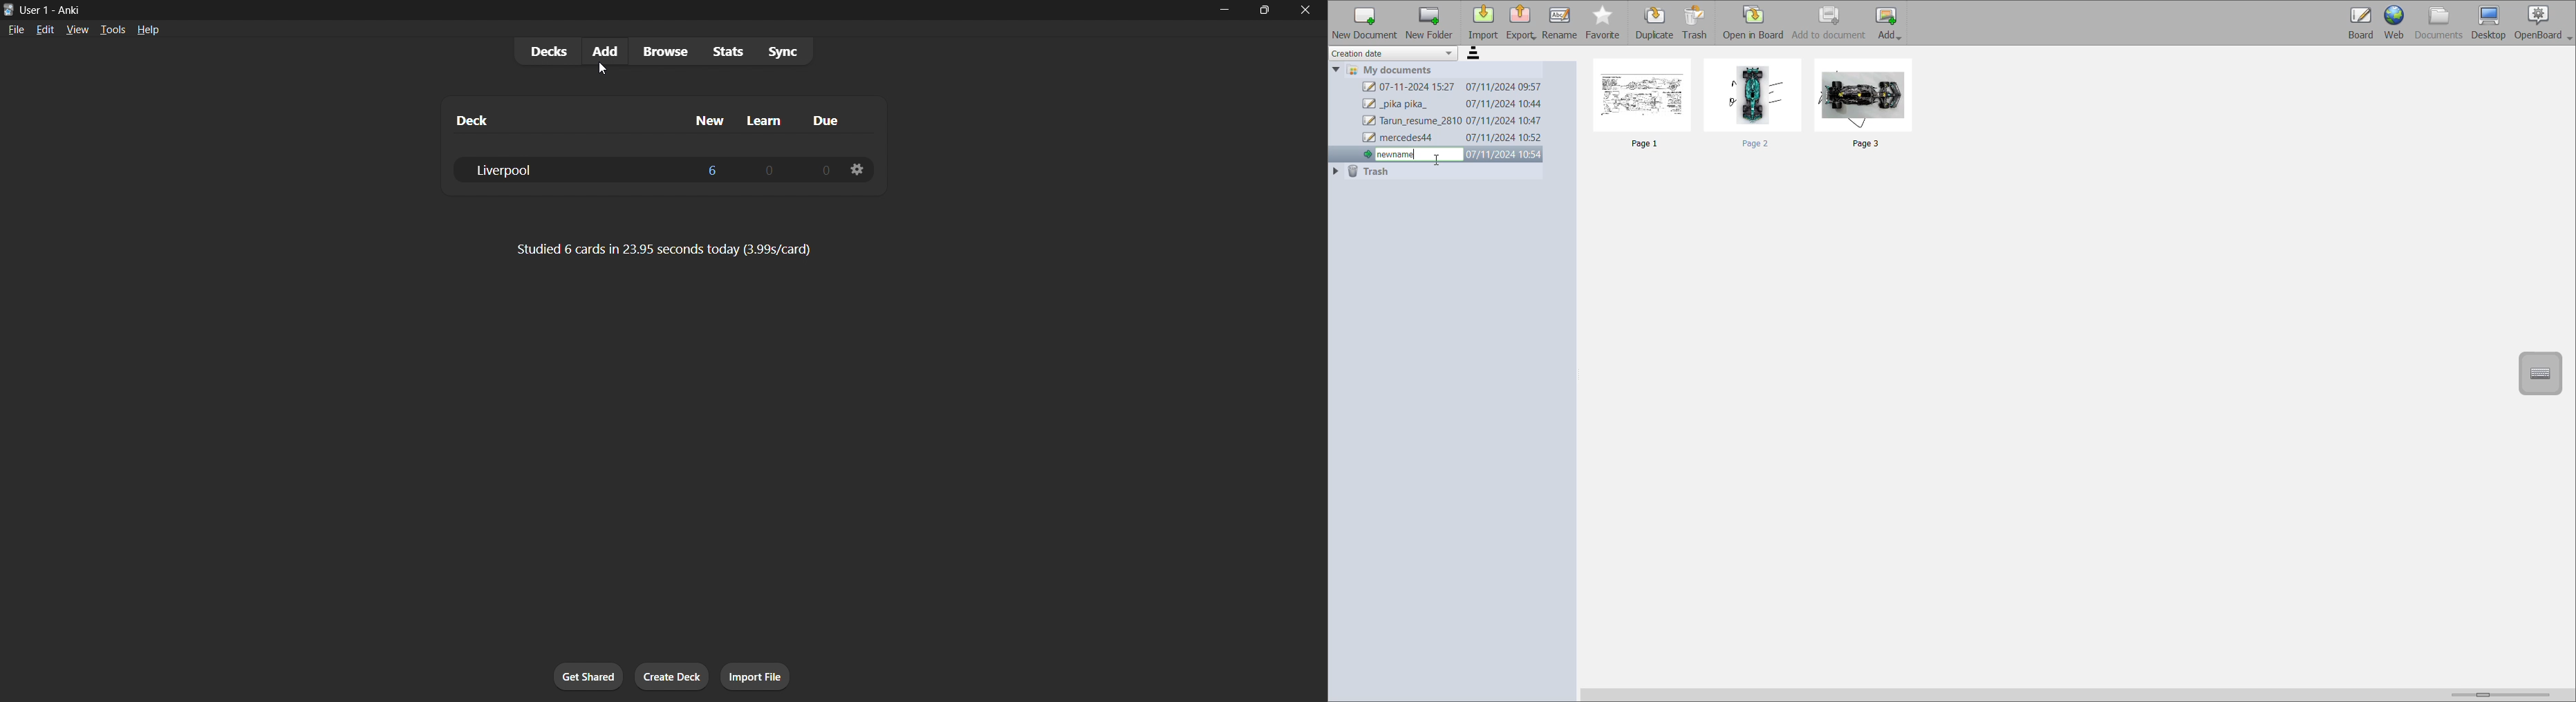  What do you see at coordinates (1372, 172) in the screenshot?
I see `trash` at bounding box center [1372, 172].